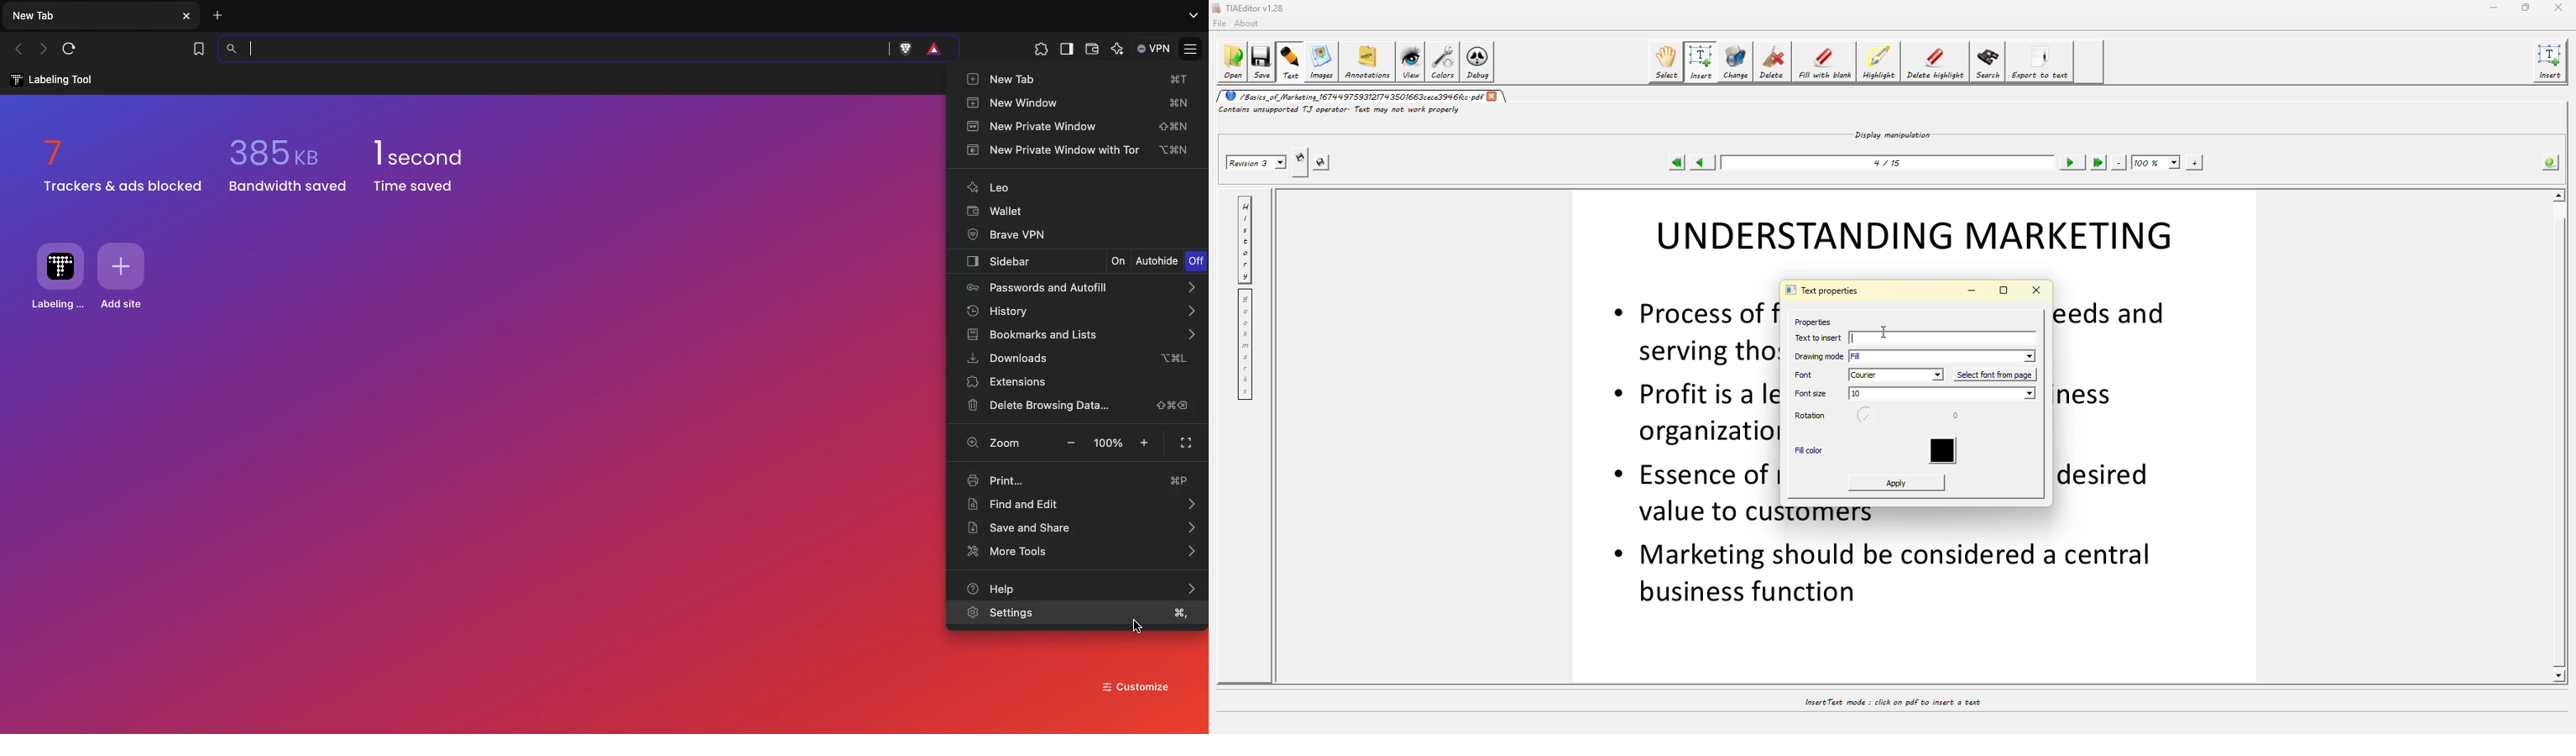  What do you see at coordinates (1079, 336) in the screenshot?
I see `Bookmarks and lists` at bounding box center [1079, 336].